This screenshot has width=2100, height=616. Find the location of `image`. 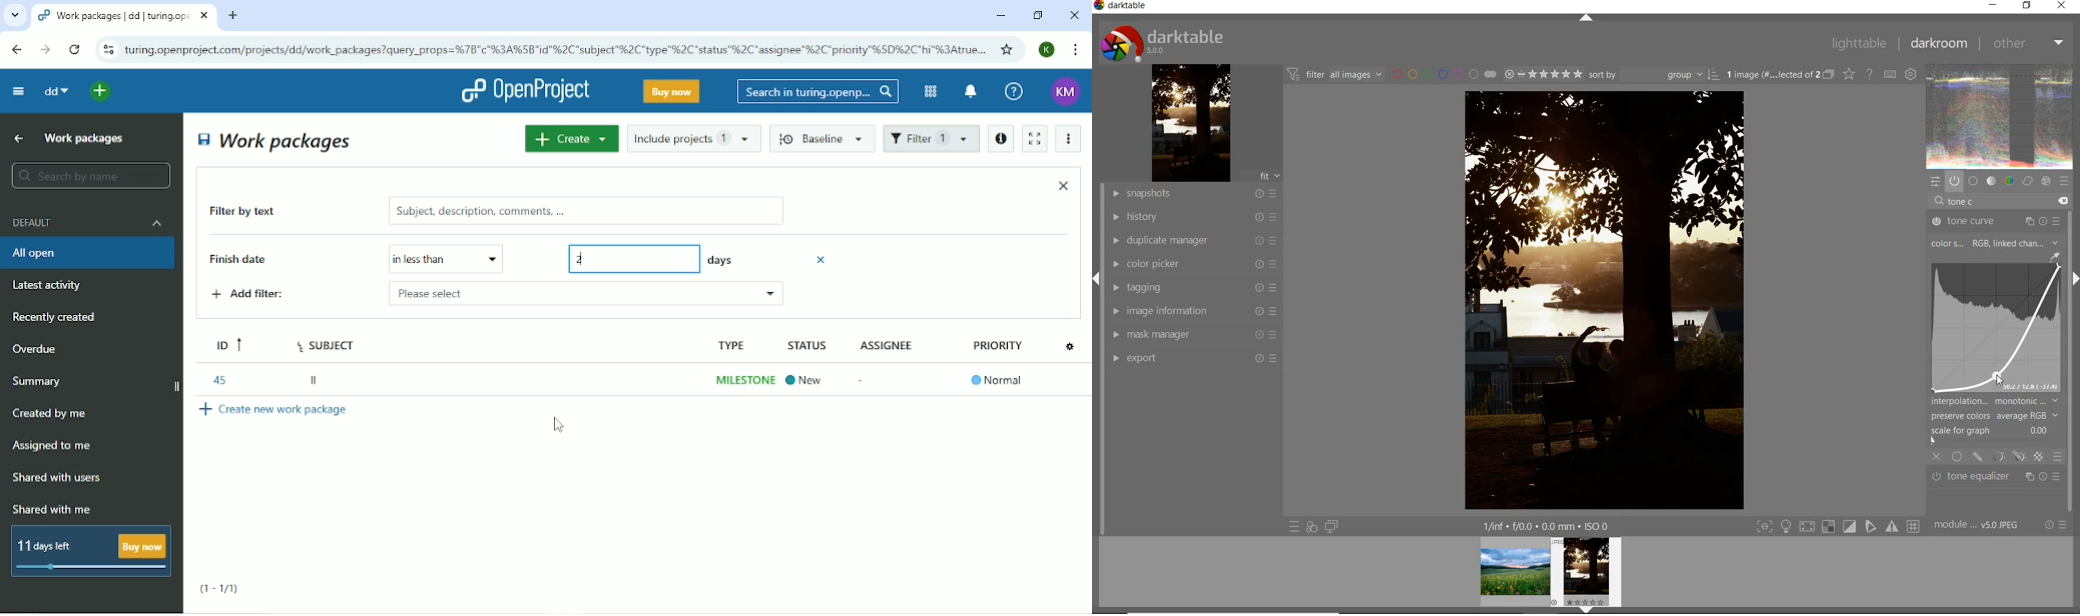

image is located at coordinates (1997, 330).